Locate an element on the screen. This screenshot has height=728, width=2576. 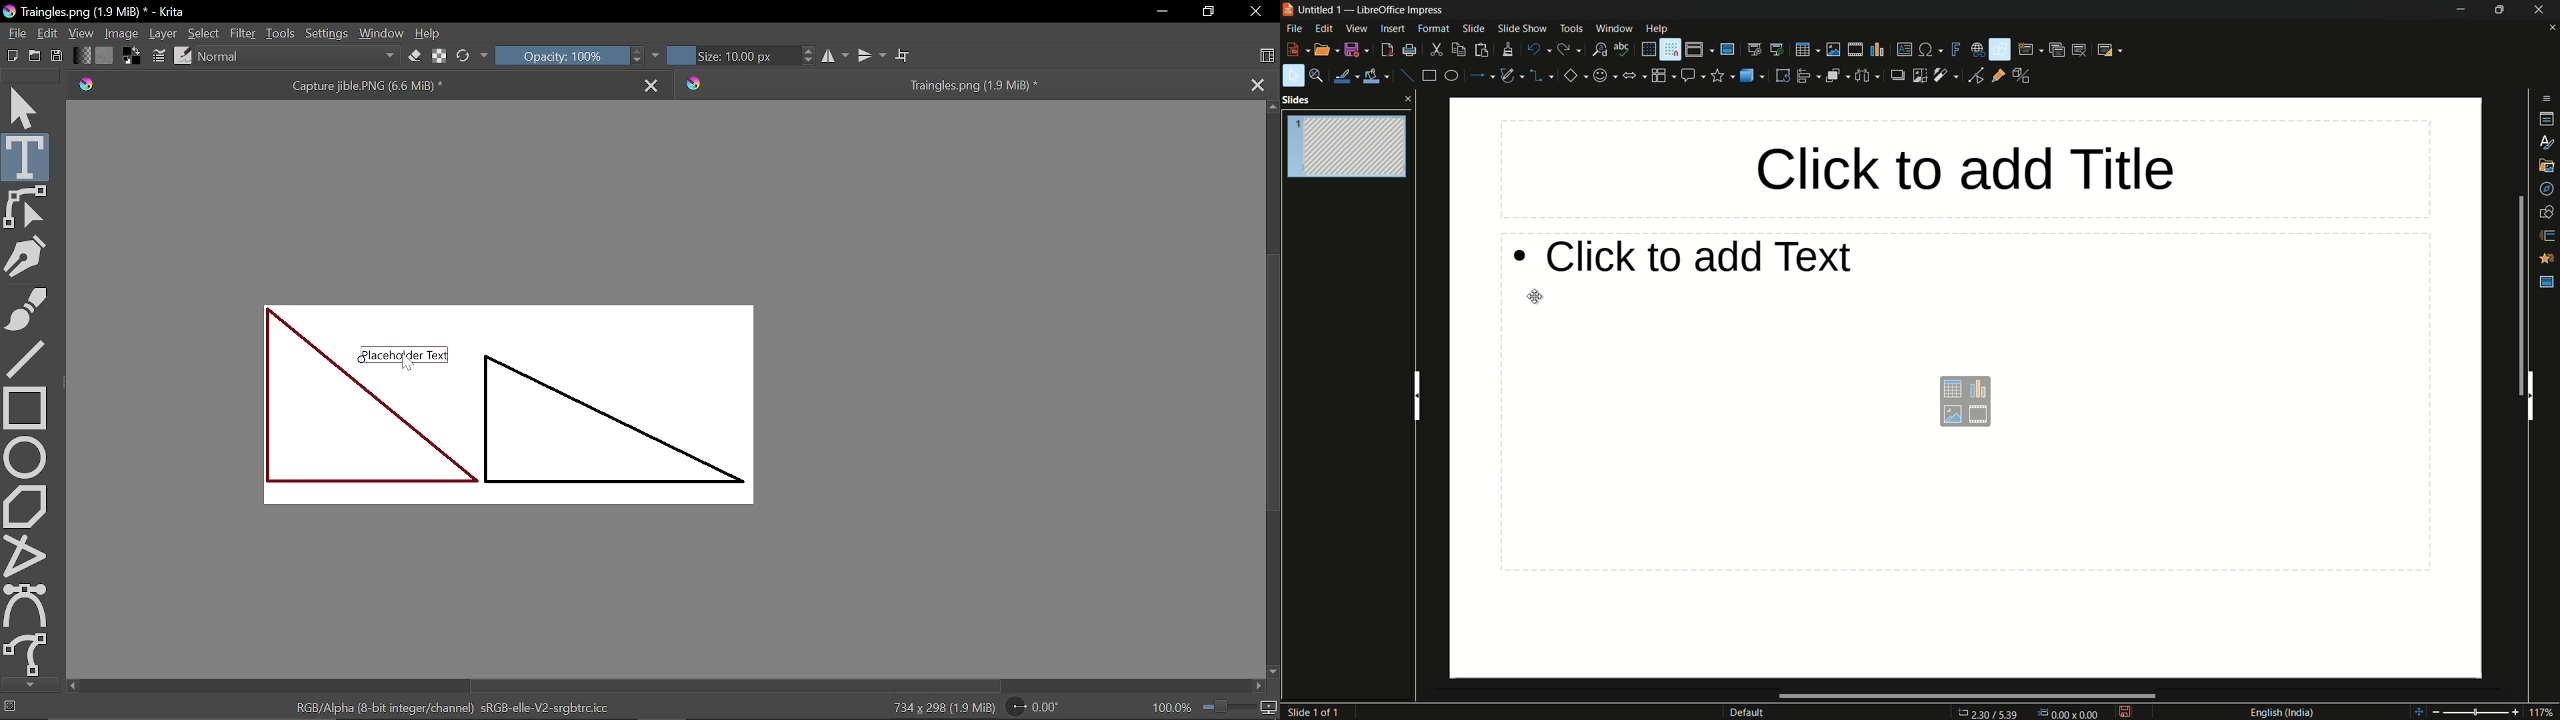
File is located at coordinates (18, 32).